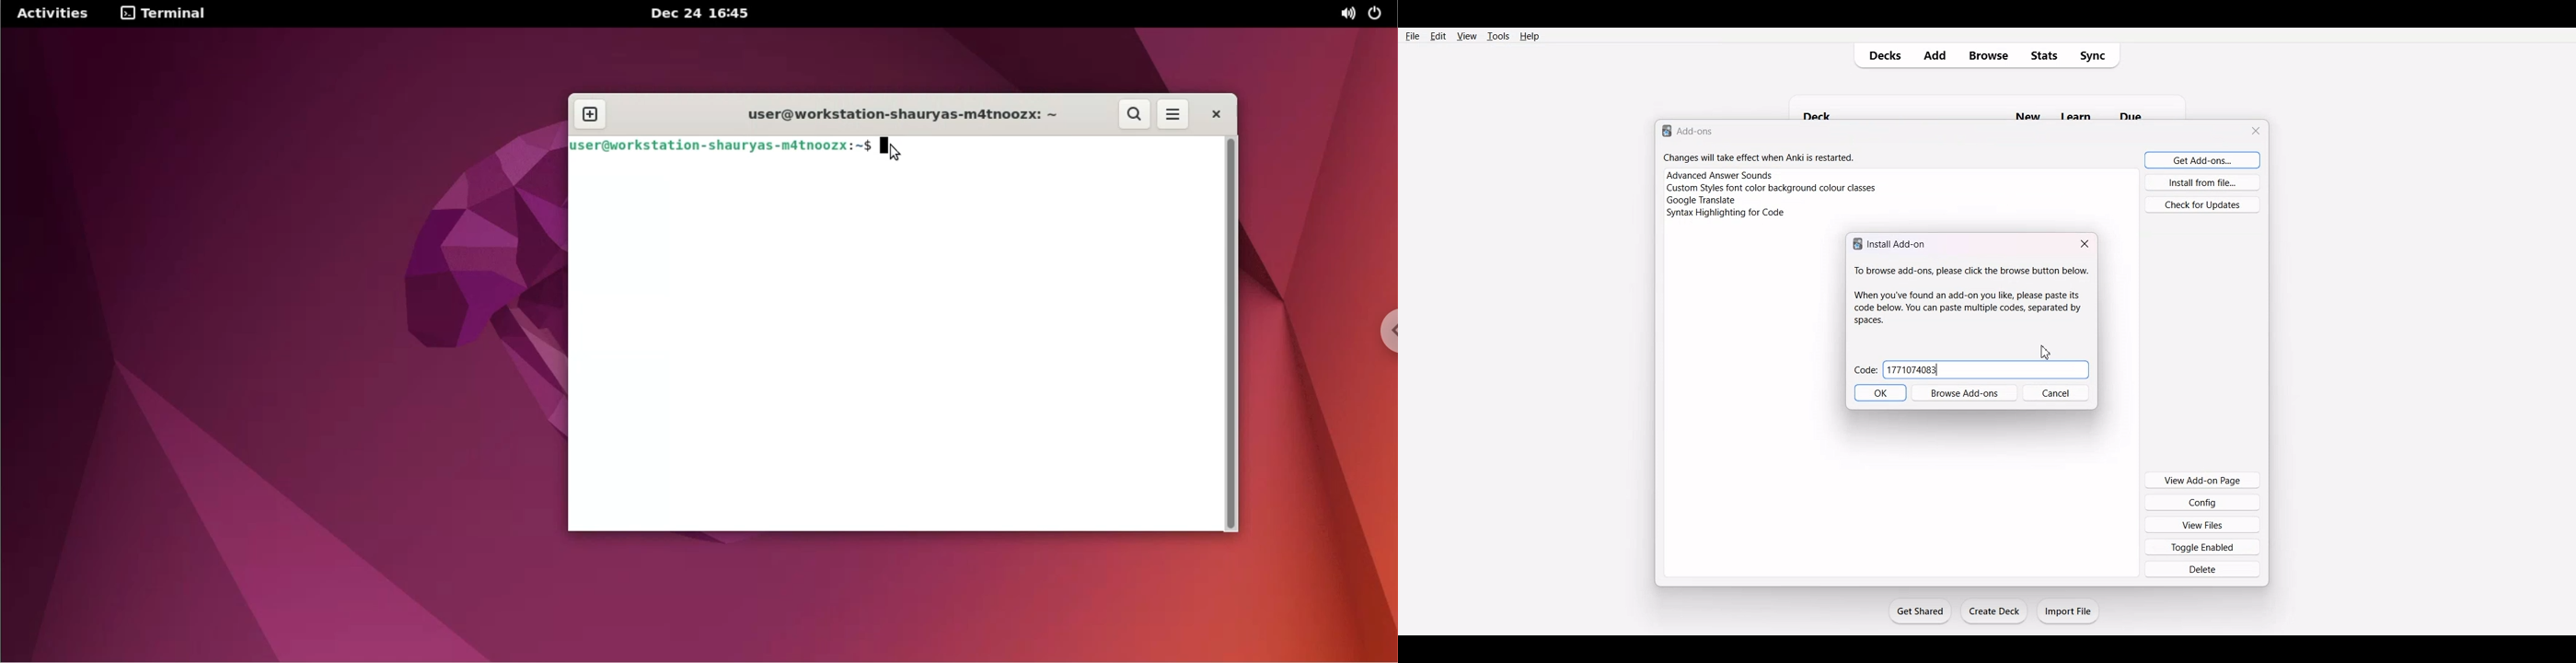  What do you see at coordinates (1779, 192) in the screenshot?
I see `Changes will take effect when Anki is restarted. Advanced Answer Sounds Custom Styles font color background colour classes Google Translate Syntax Highlighting for Code.` at bounding box center [1779, 192].